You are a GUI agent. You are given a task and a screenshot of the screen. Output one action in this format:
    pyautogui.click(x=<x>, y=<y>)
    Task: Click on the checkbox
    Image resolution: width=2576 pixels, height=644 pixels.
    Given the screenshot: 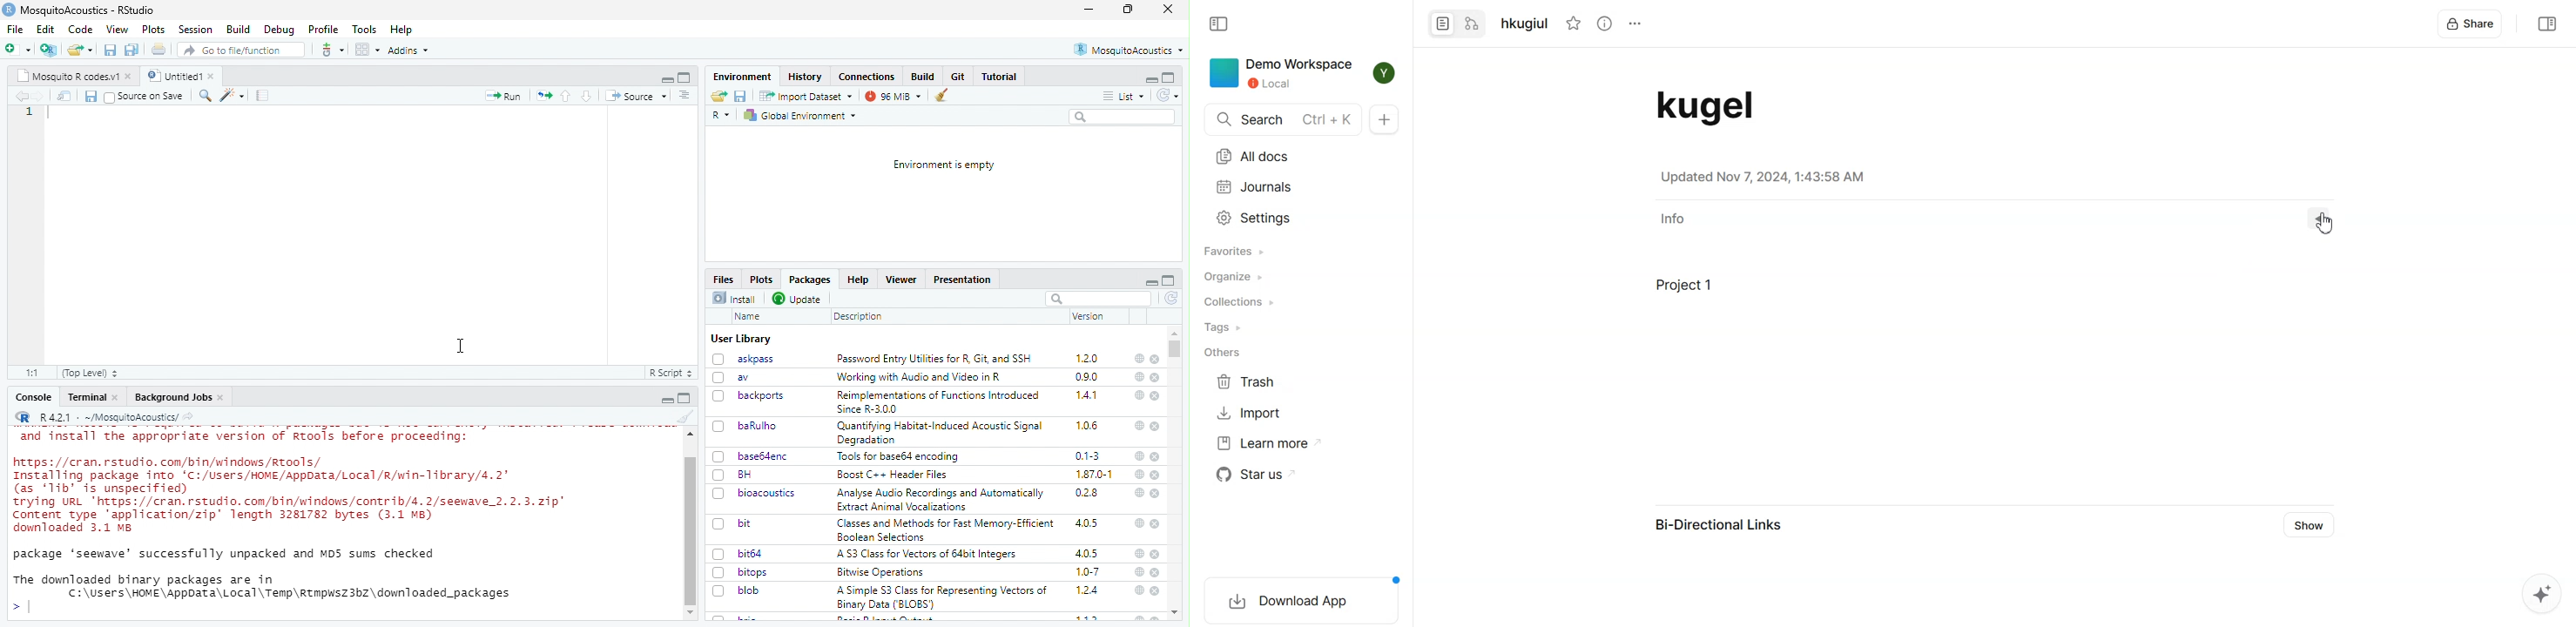 What is the action you would take?
    pyautogui.click(x=110, y=98)
    